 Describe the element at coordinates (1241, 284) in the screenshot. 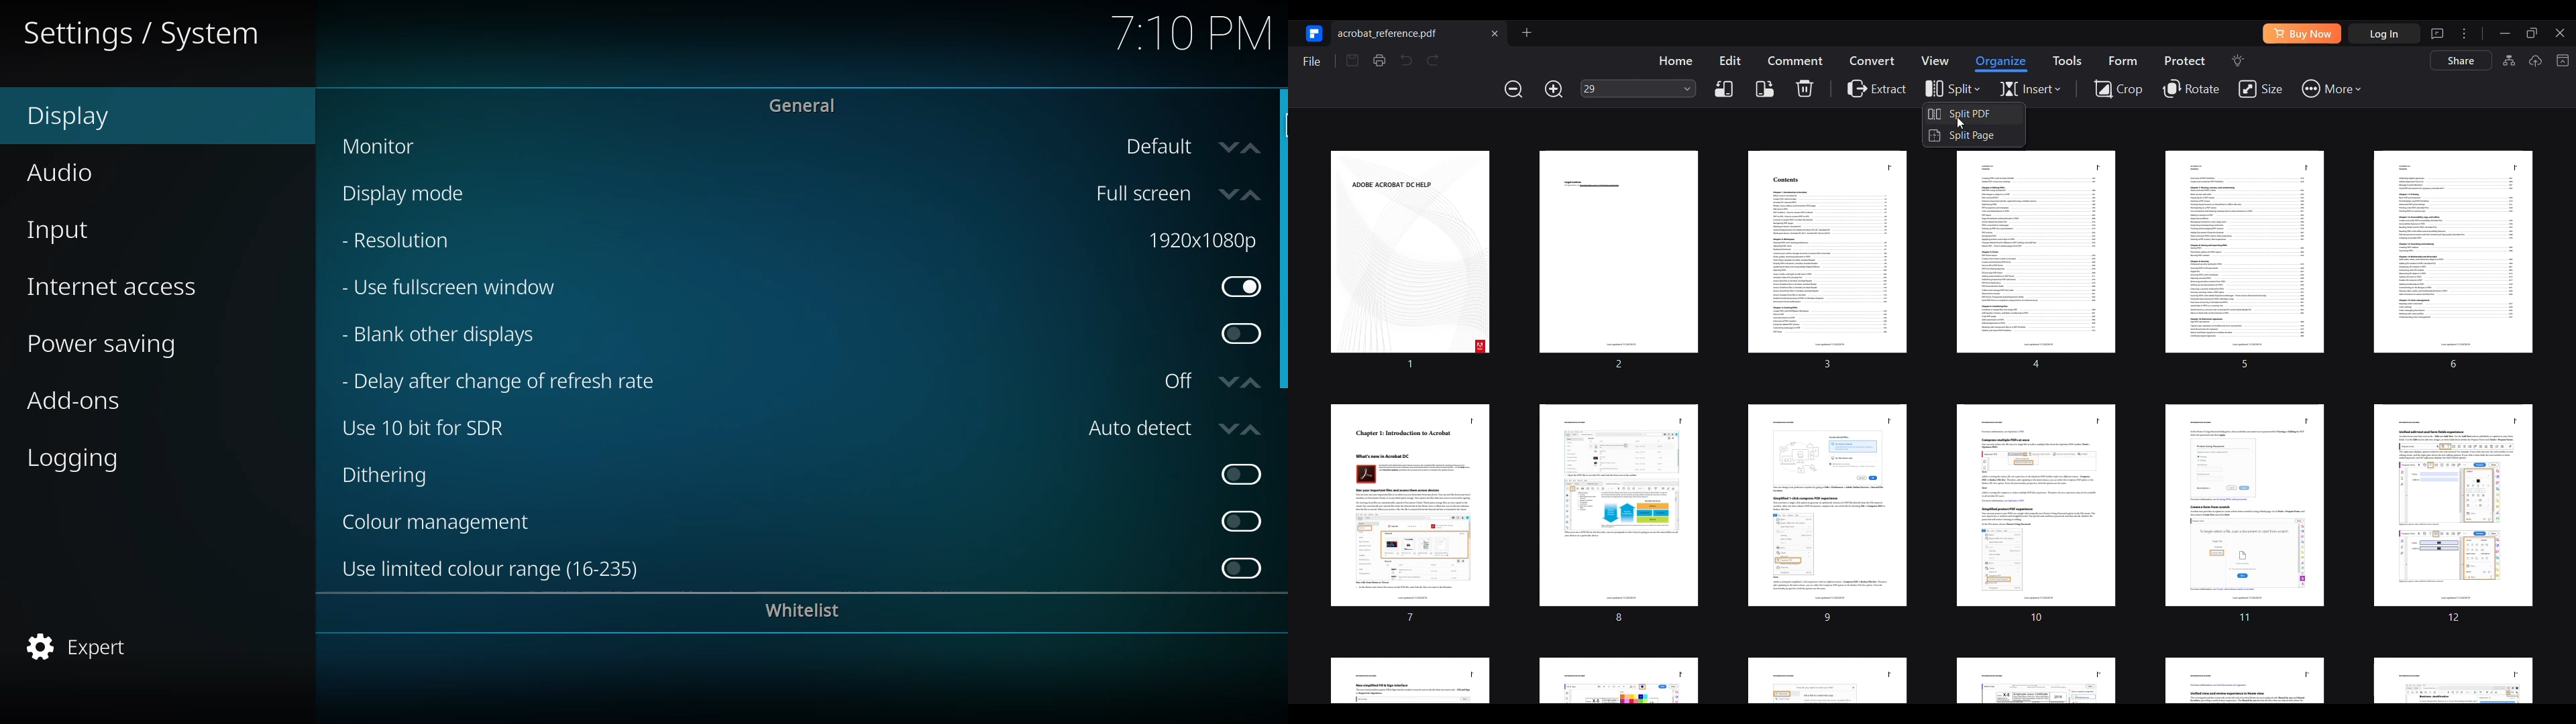

I see `enabled` at that location.